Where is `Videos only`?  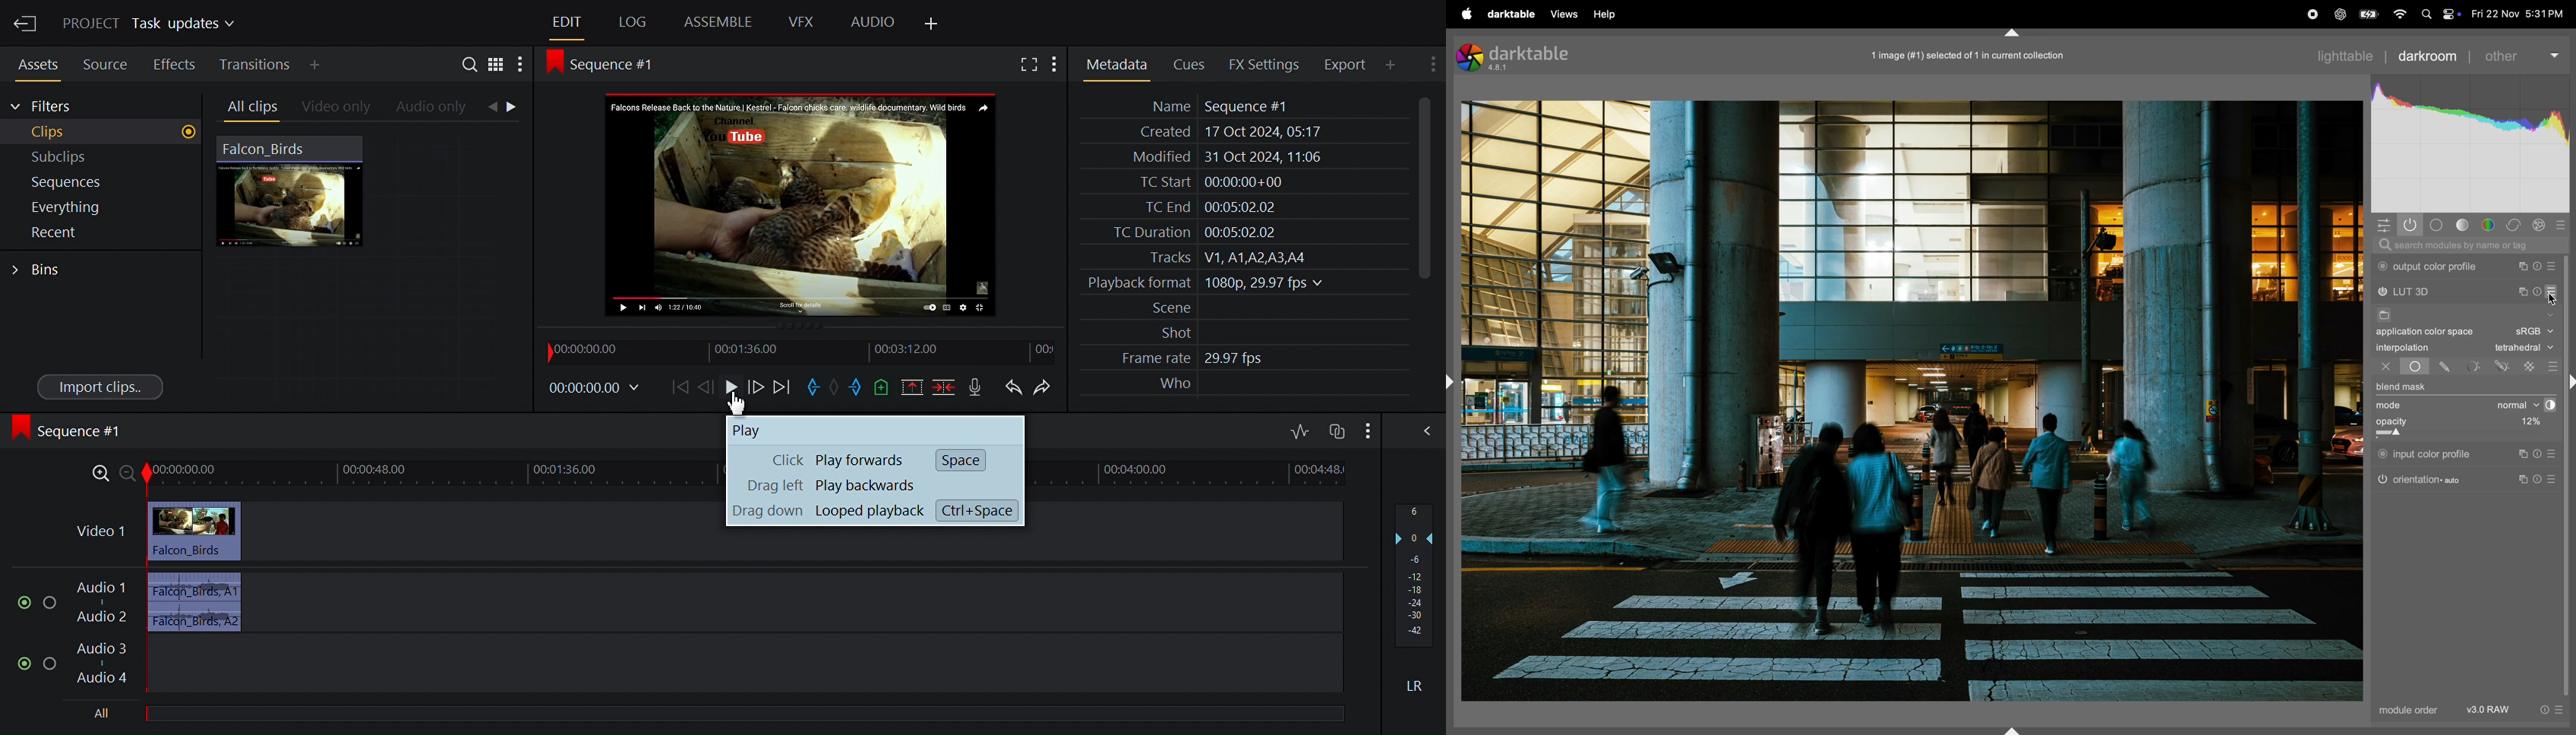 Videos only is located at coordinates (336, 107).